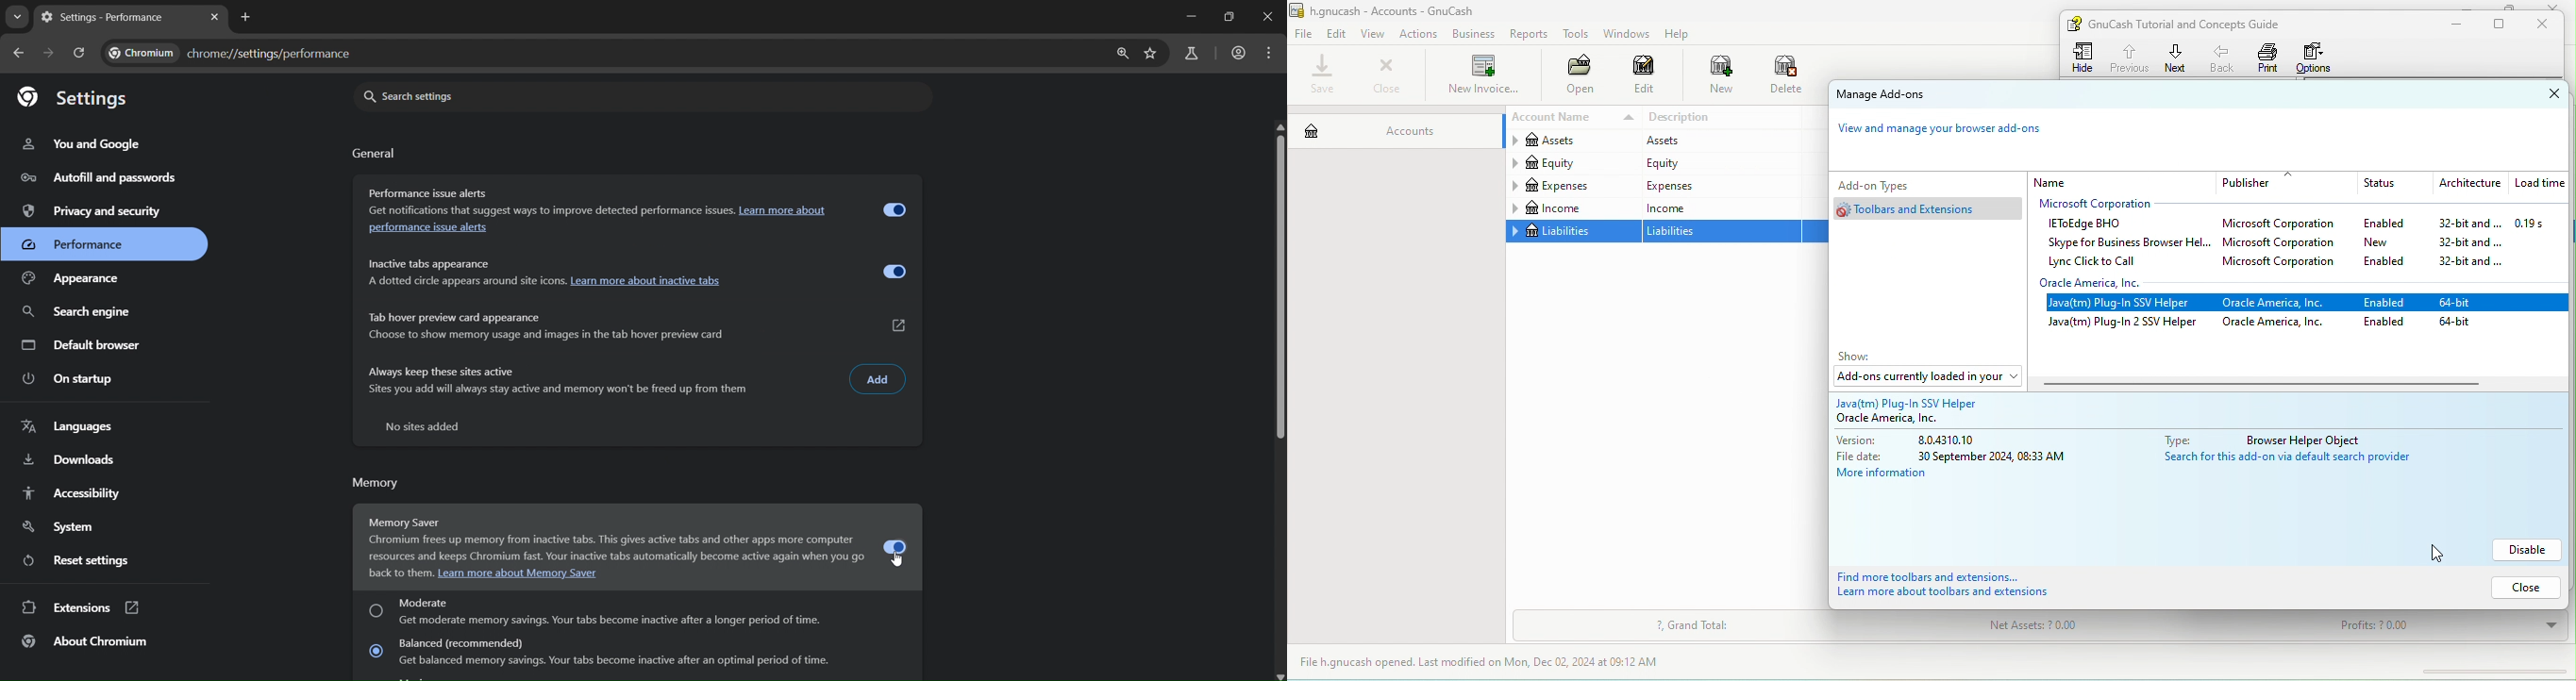  Describe the element at coordinates (2522, 587) in the screenshot. I see `close` at that location.